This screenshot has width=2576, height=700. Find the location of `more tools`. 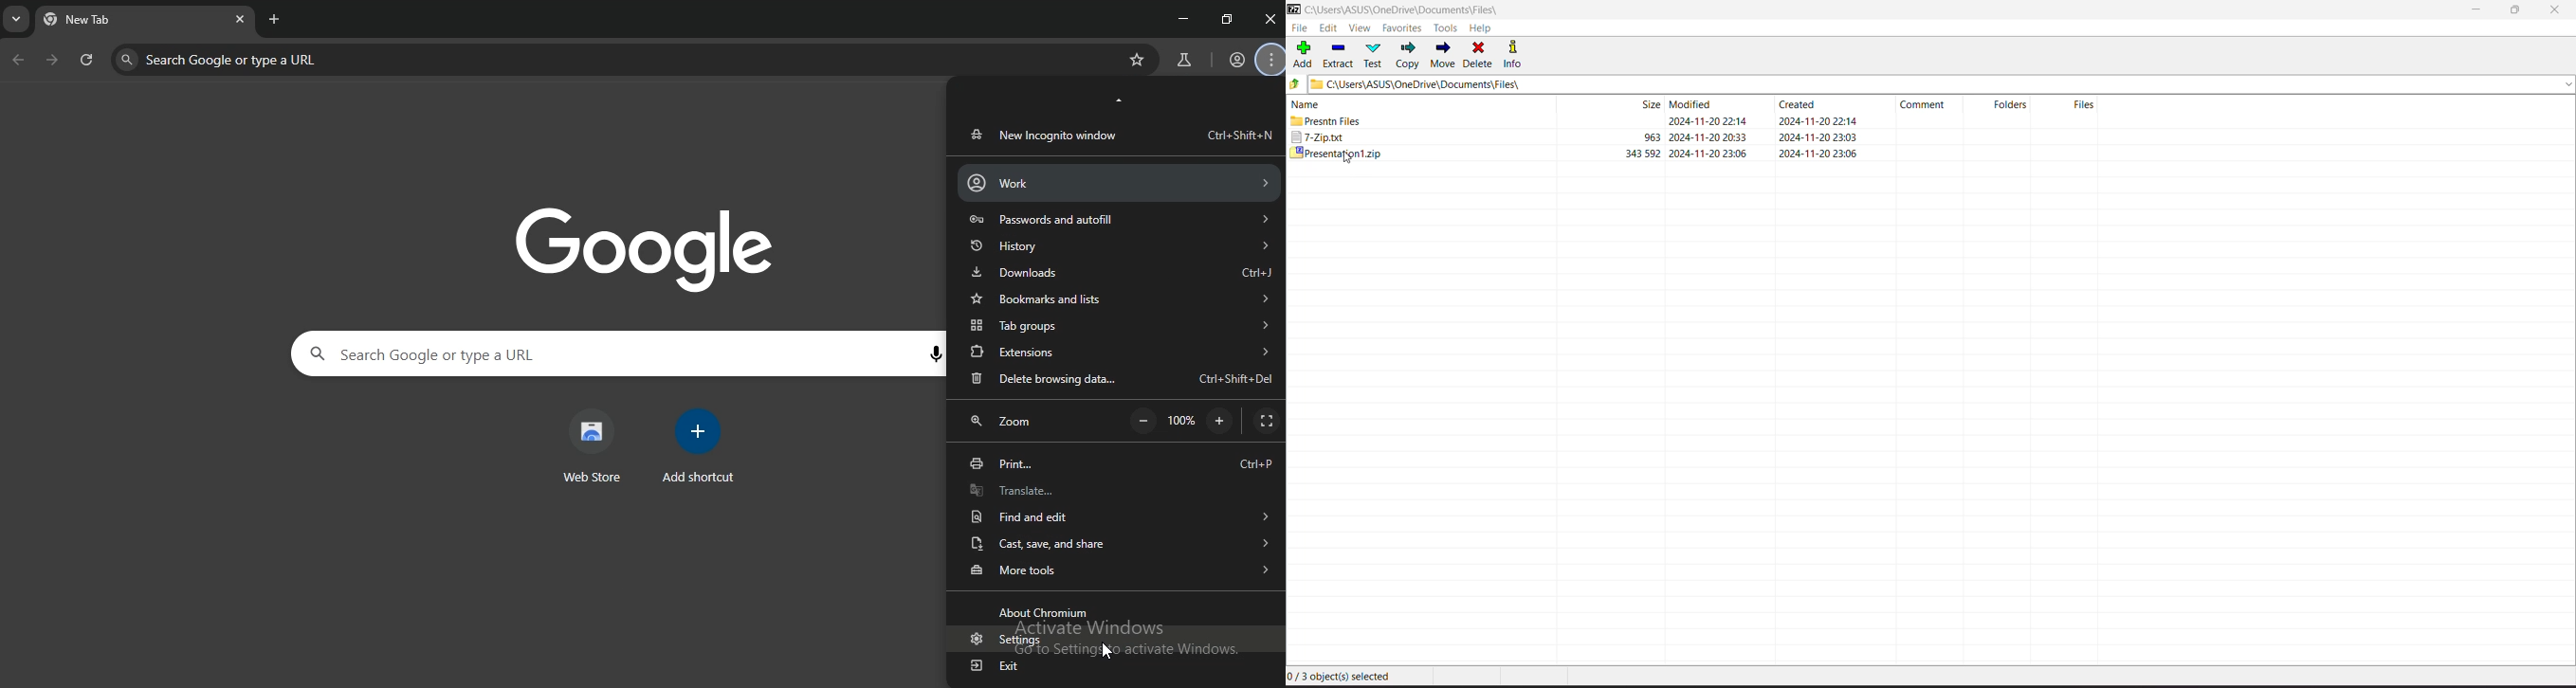

more tools is located at coordinates (1119, 569).